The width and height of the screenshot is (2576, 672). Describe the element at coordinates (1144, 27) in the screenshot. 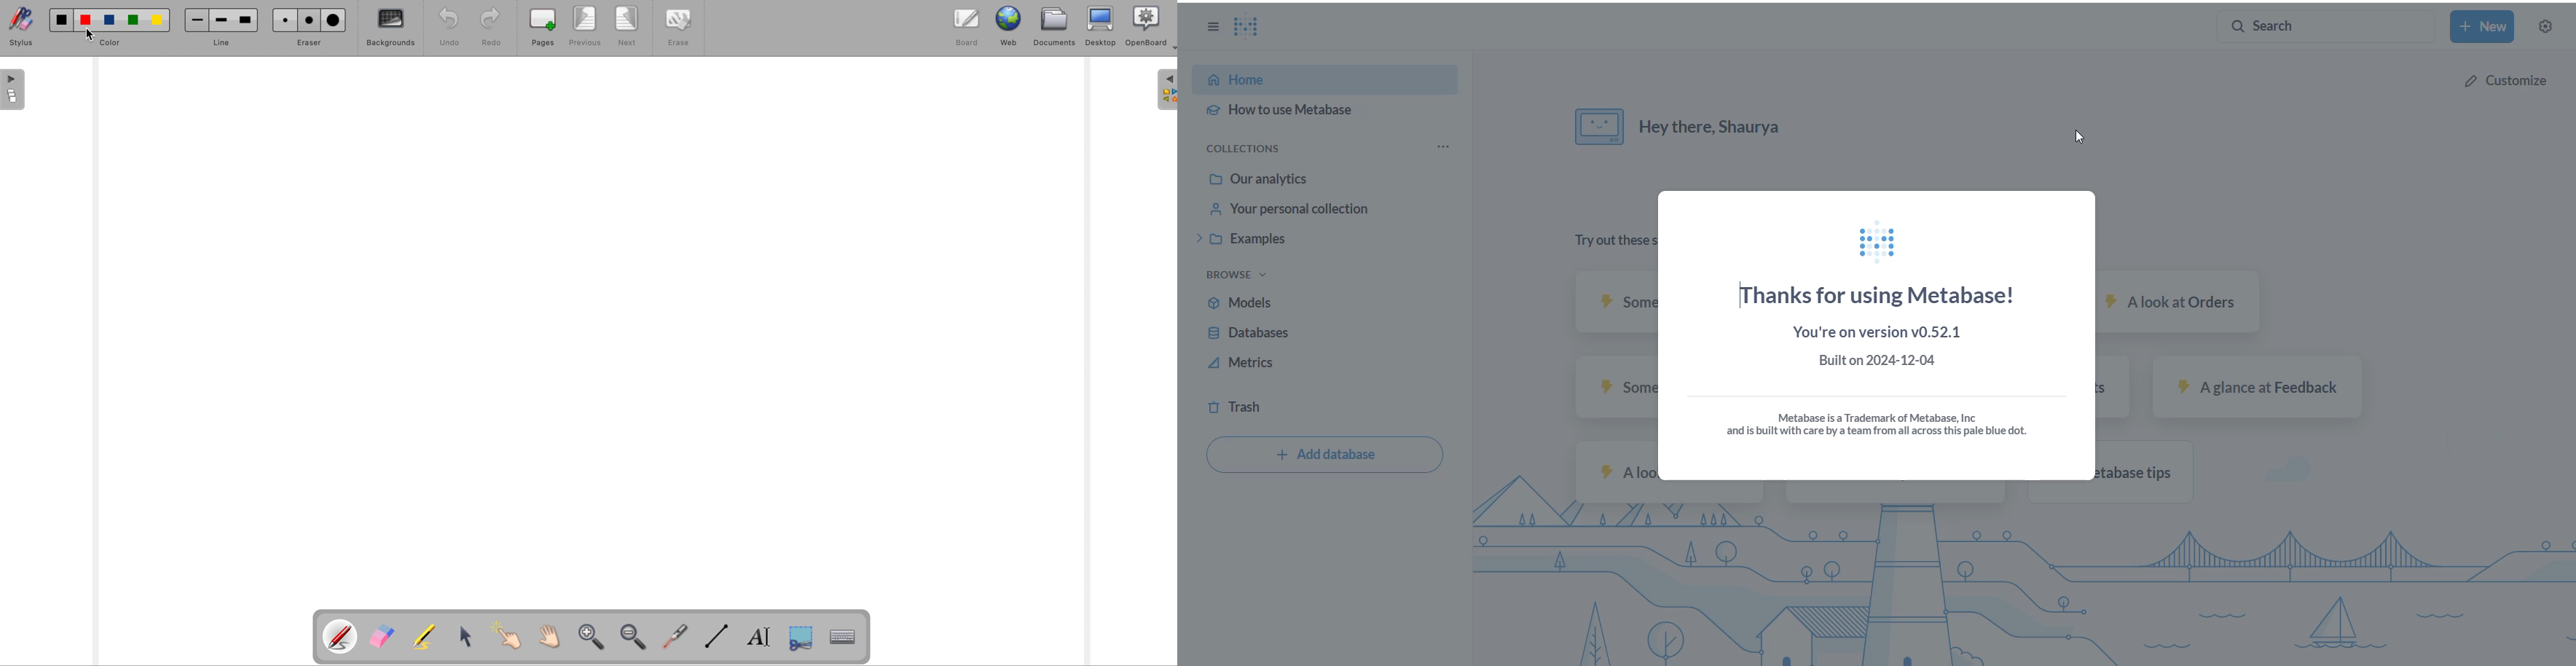

I see `openboard` at that location.